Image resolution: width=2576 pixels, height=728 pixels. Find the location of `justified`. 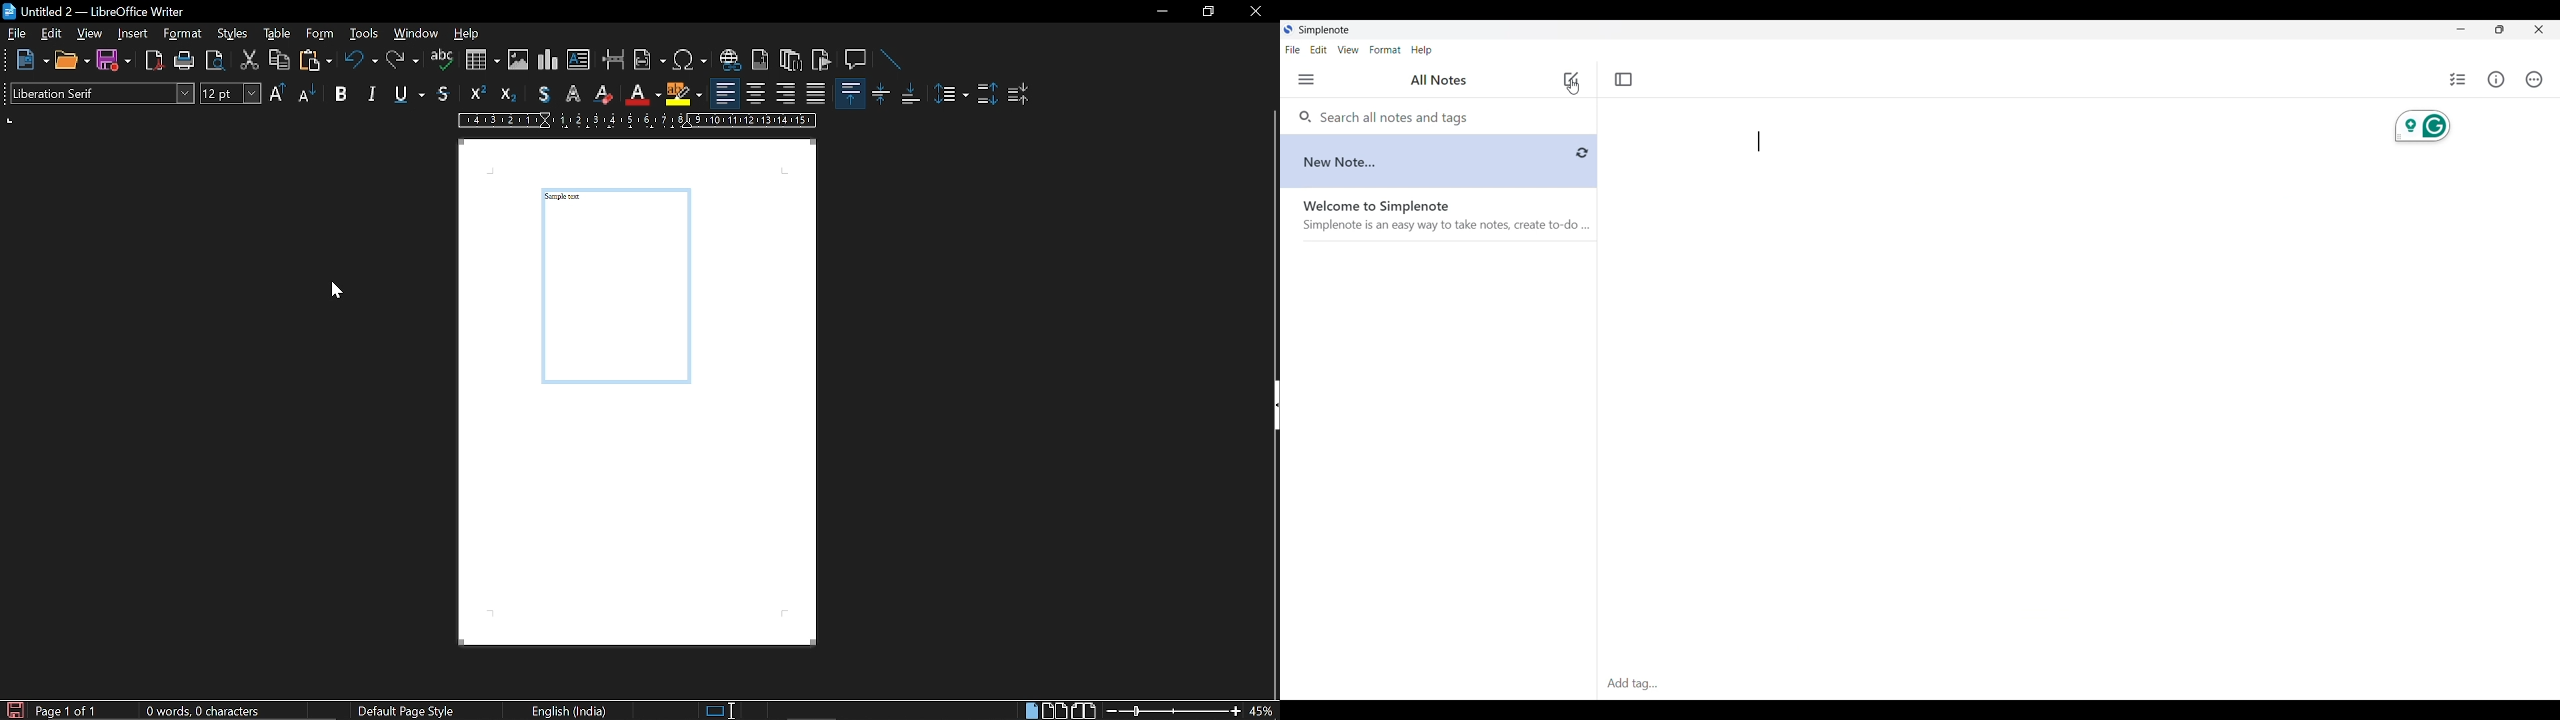

justified is located at coordinates (816, 95).